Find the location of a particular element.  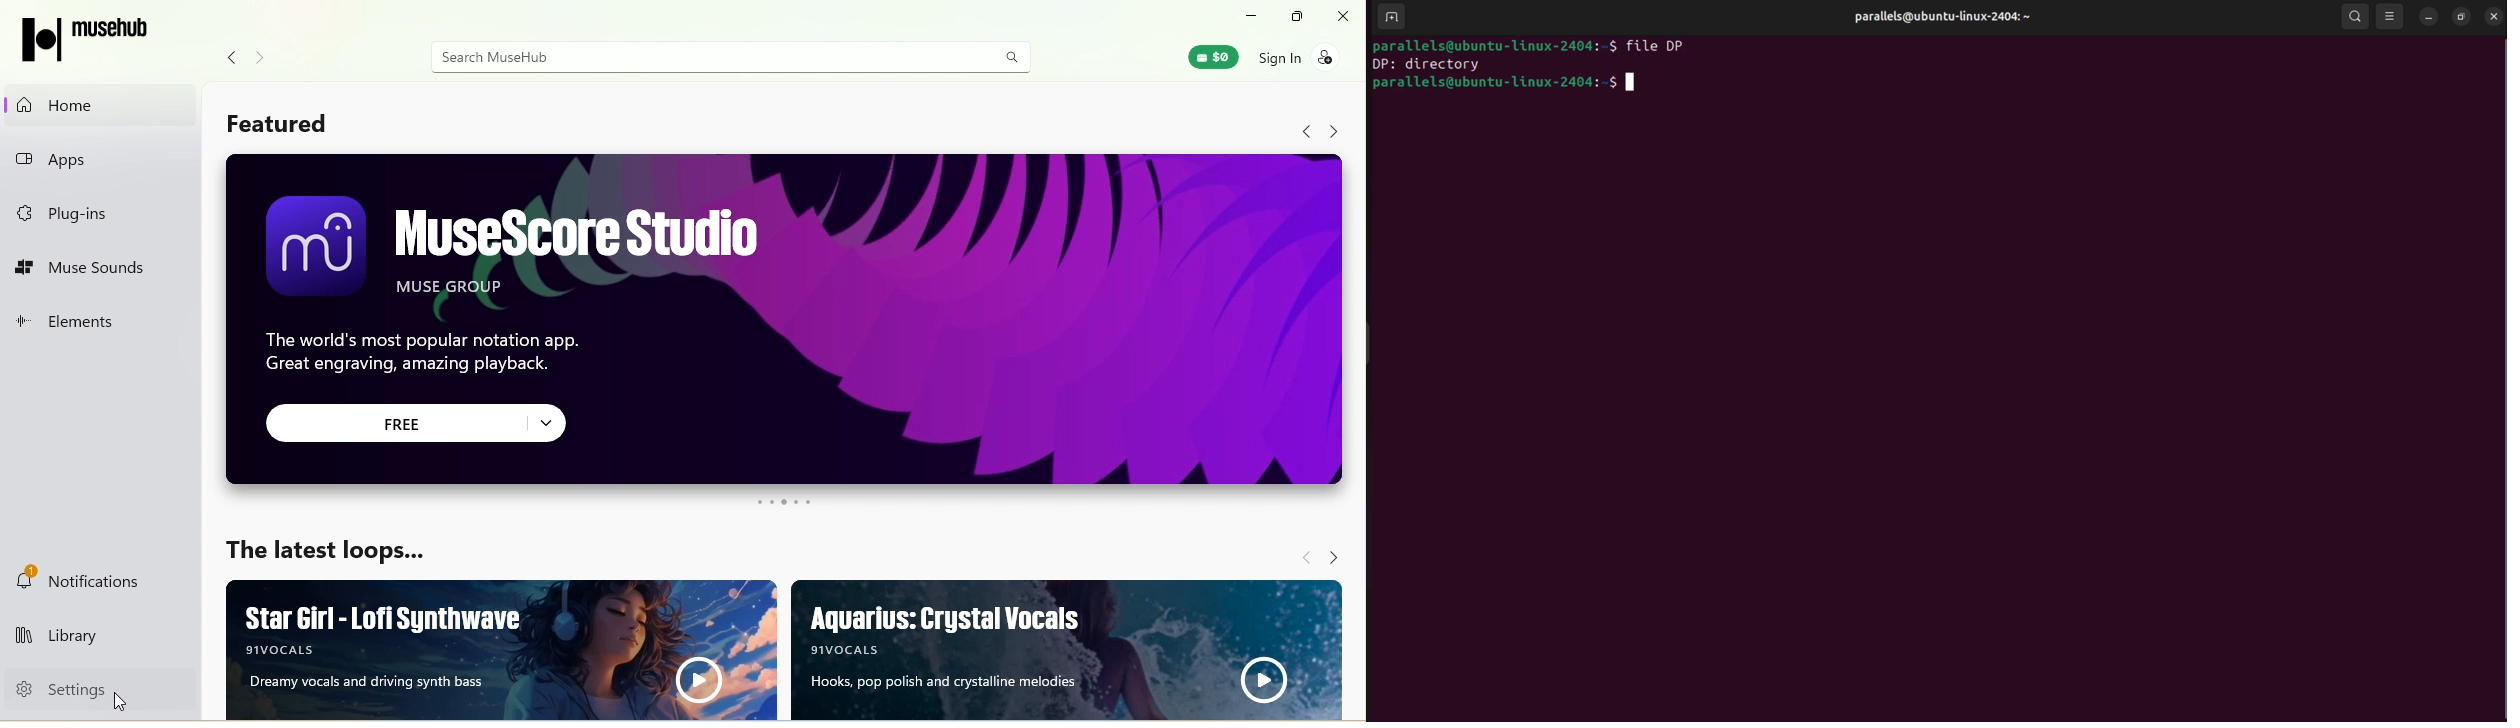

Navigate back is located at coordinates (1300, 555).